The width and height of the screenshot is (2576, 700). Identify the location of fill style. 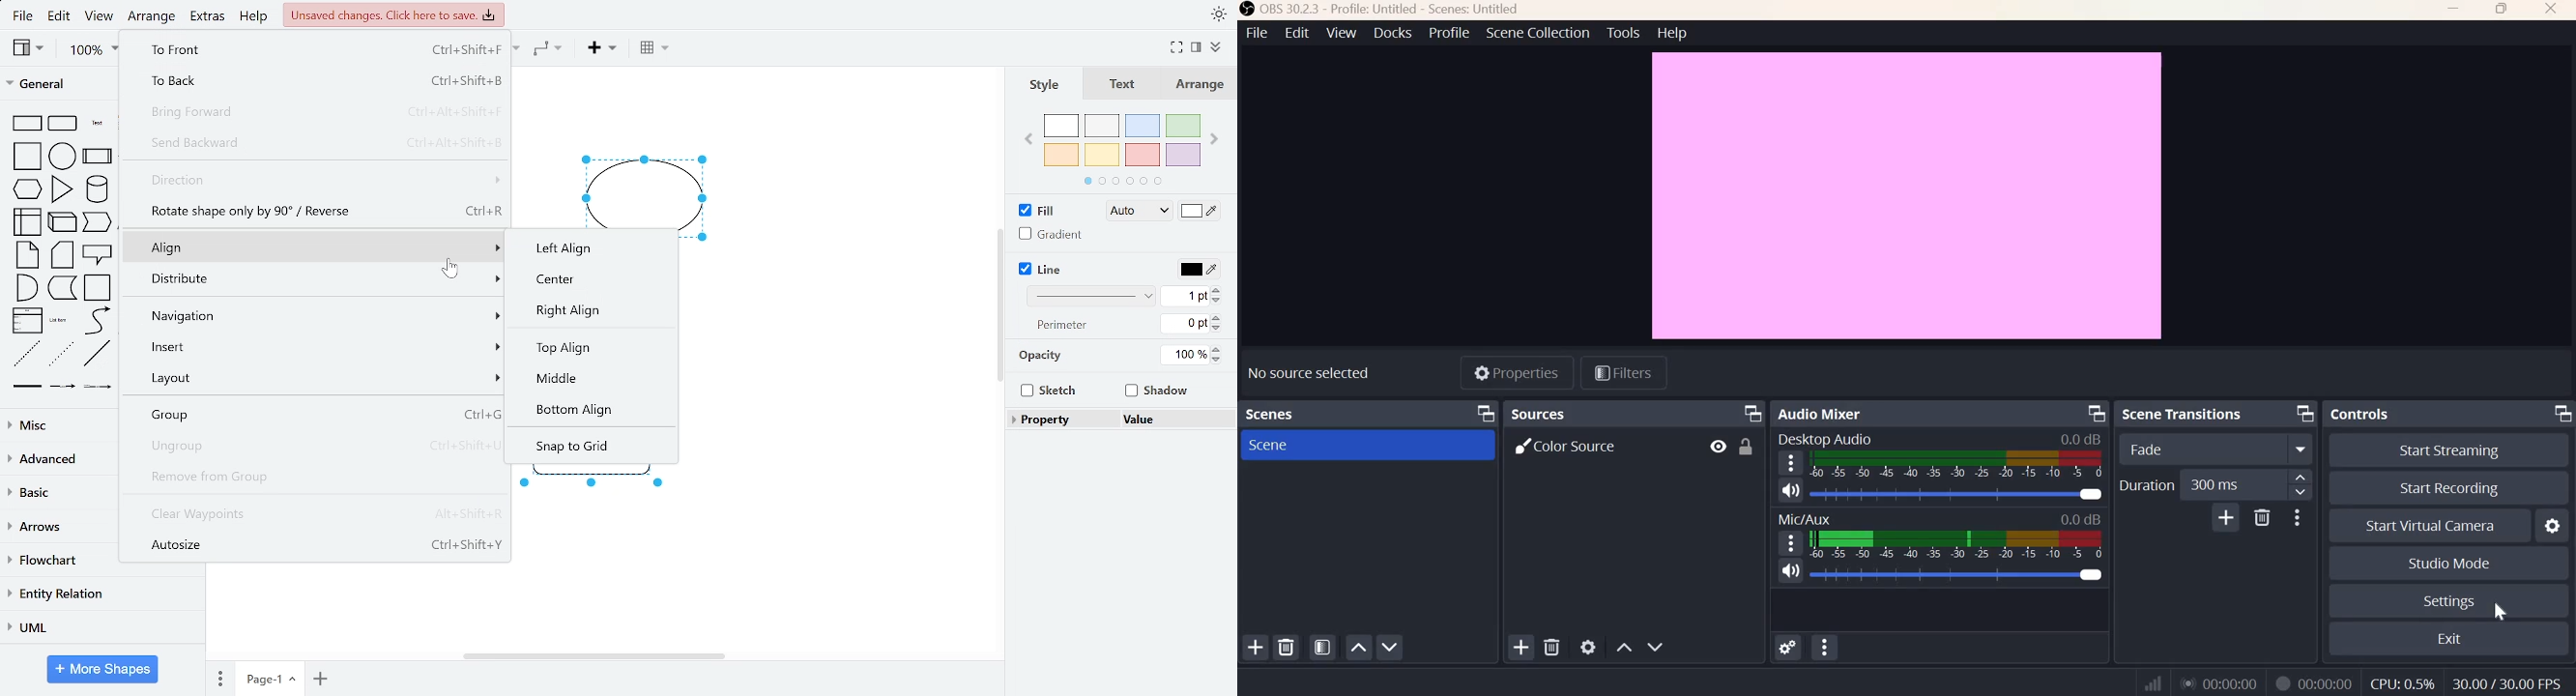
(1136, 212).